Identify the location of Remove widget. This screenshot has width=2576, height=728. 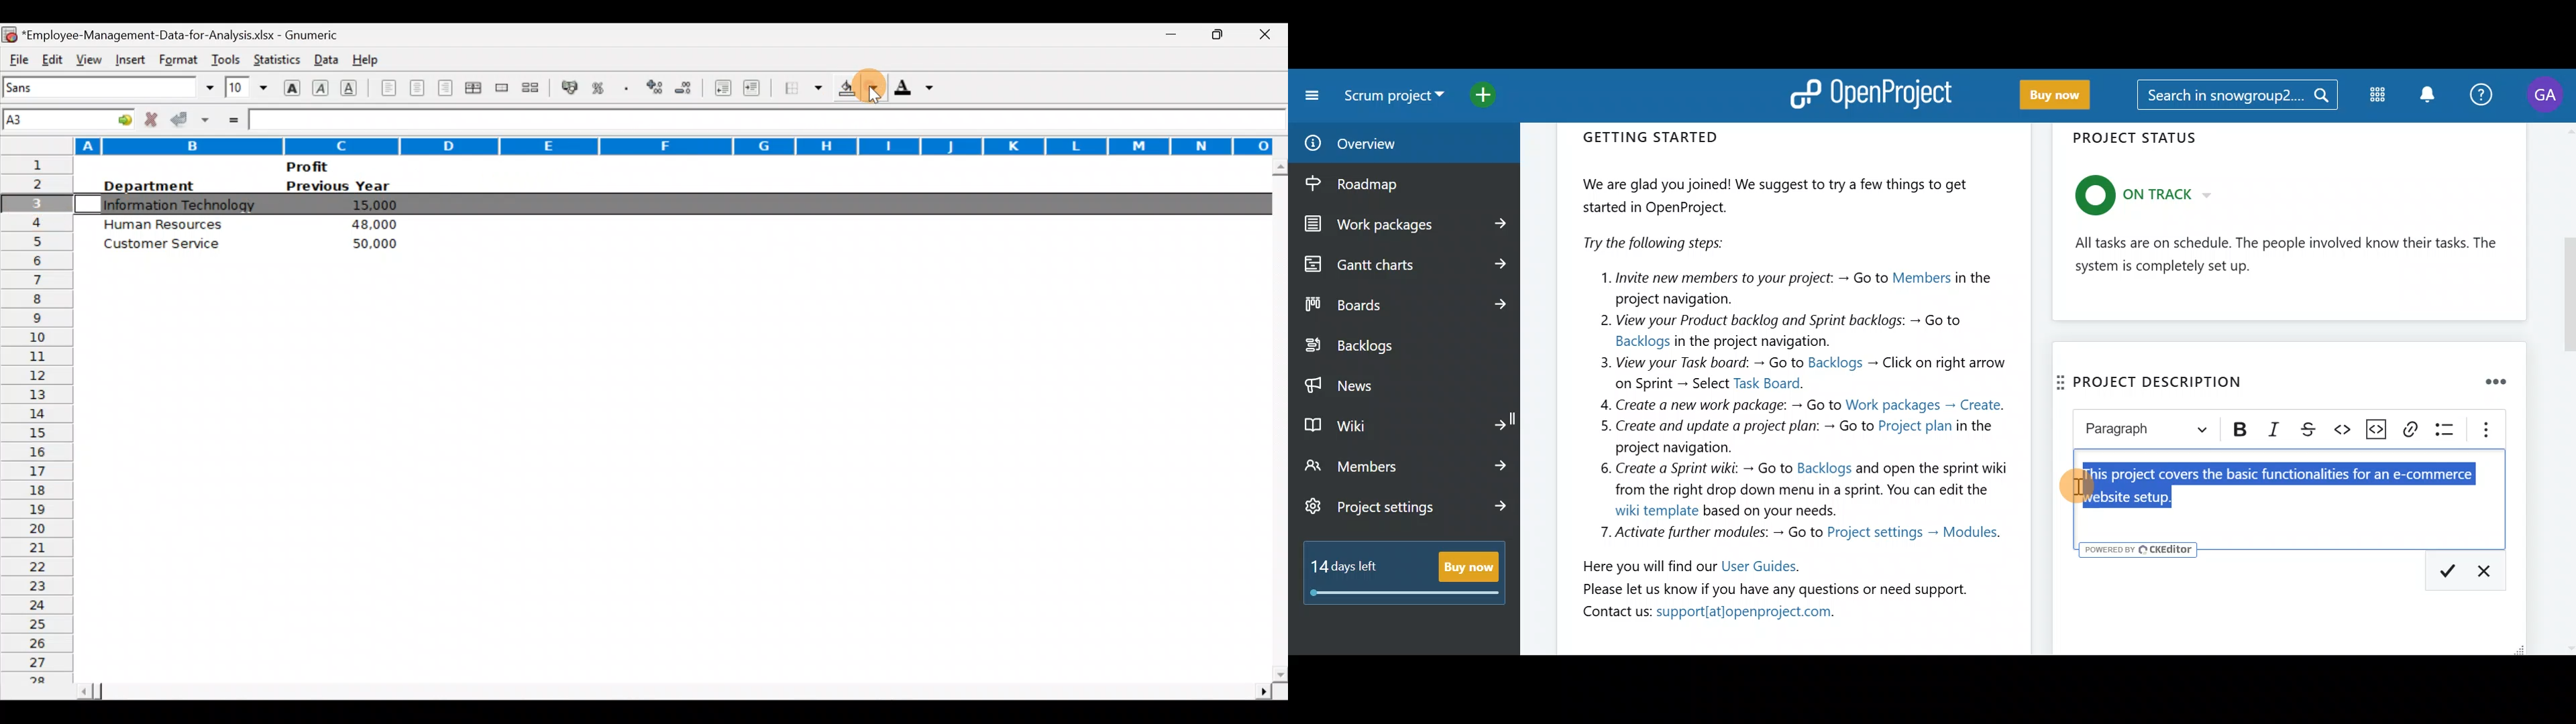
(2500, 383).